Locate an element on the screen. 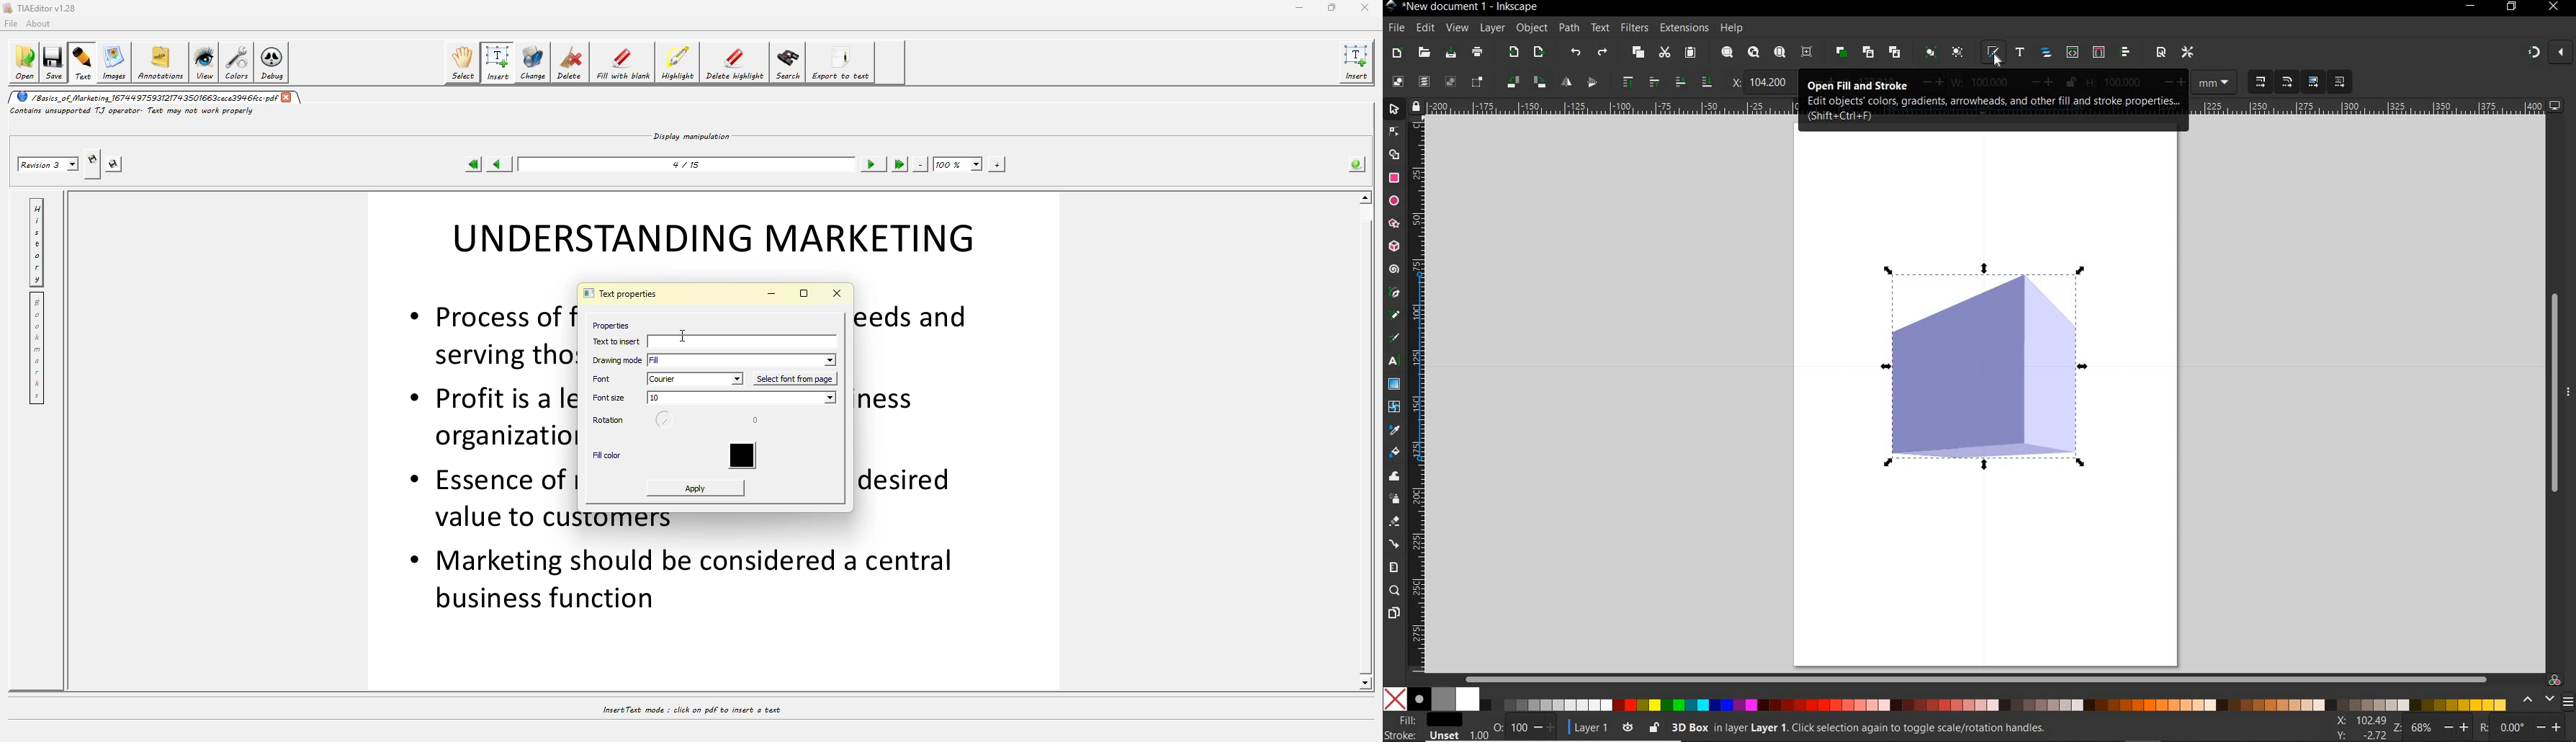  /Basics_of_Marketing_ 1674497593121743501663cece3946fcc.pdf is located at coordinates (145, 97).